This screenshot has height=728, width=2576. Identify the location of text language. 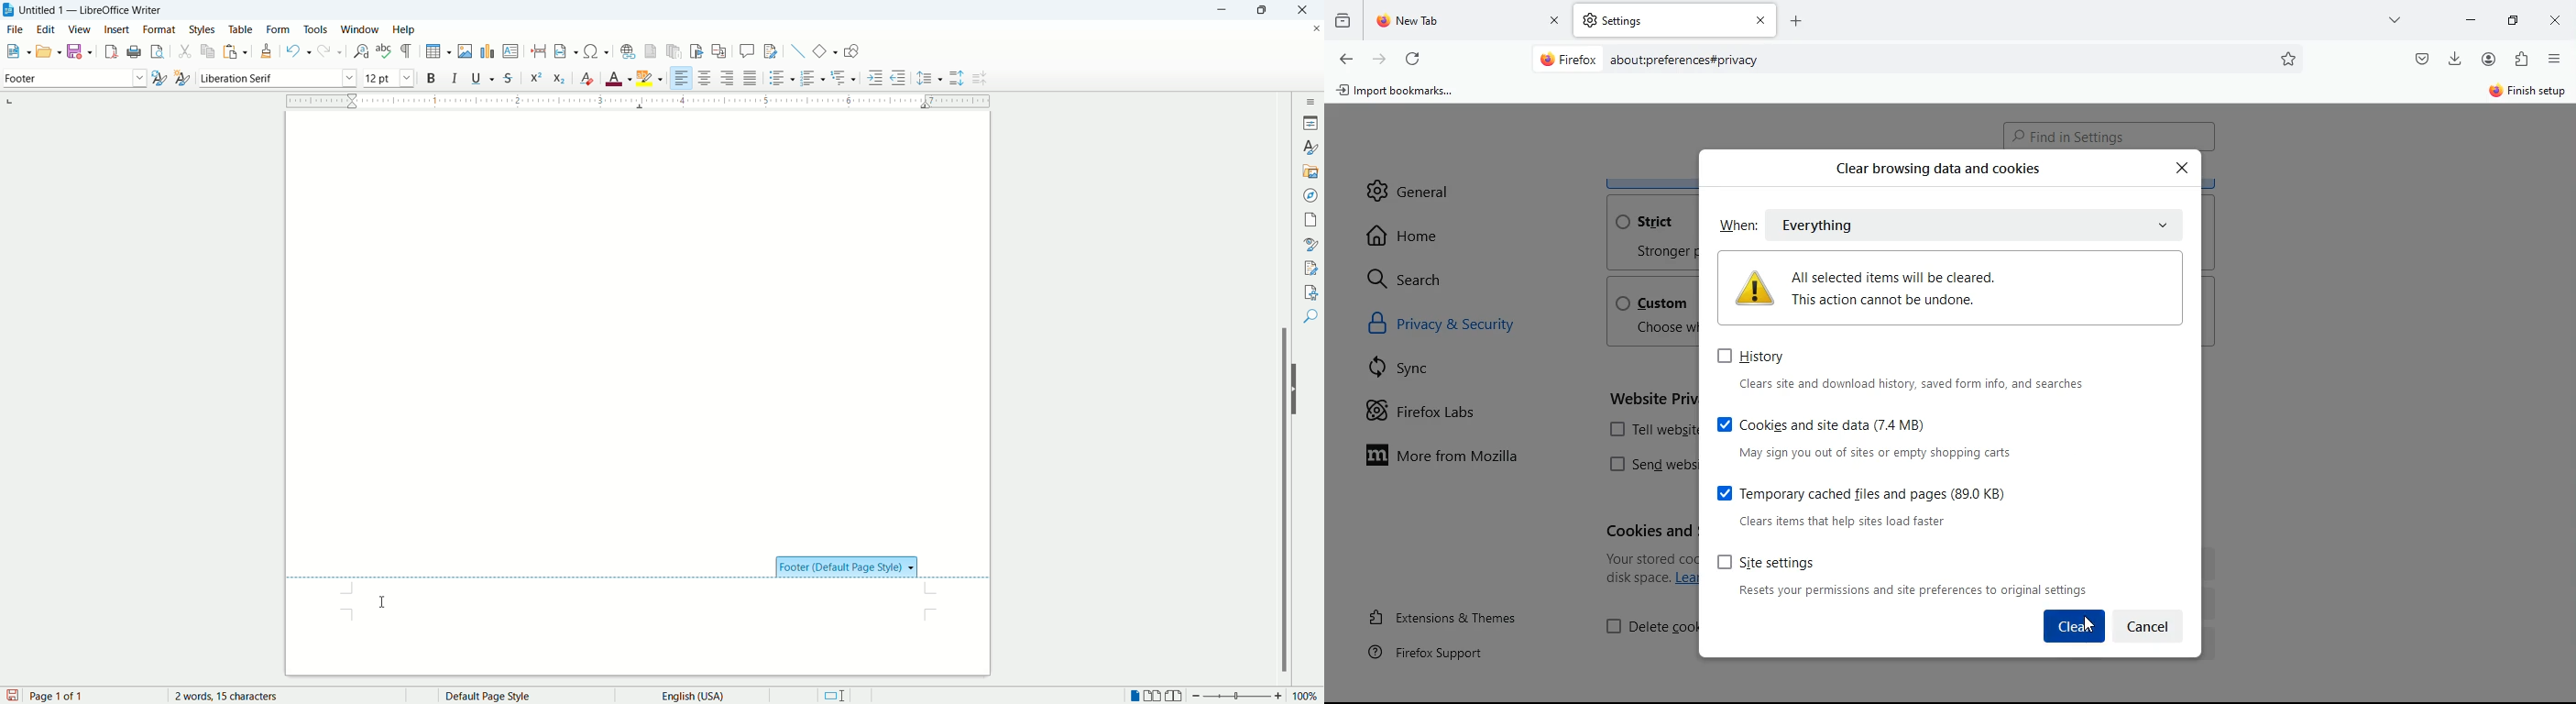
(689, 695).